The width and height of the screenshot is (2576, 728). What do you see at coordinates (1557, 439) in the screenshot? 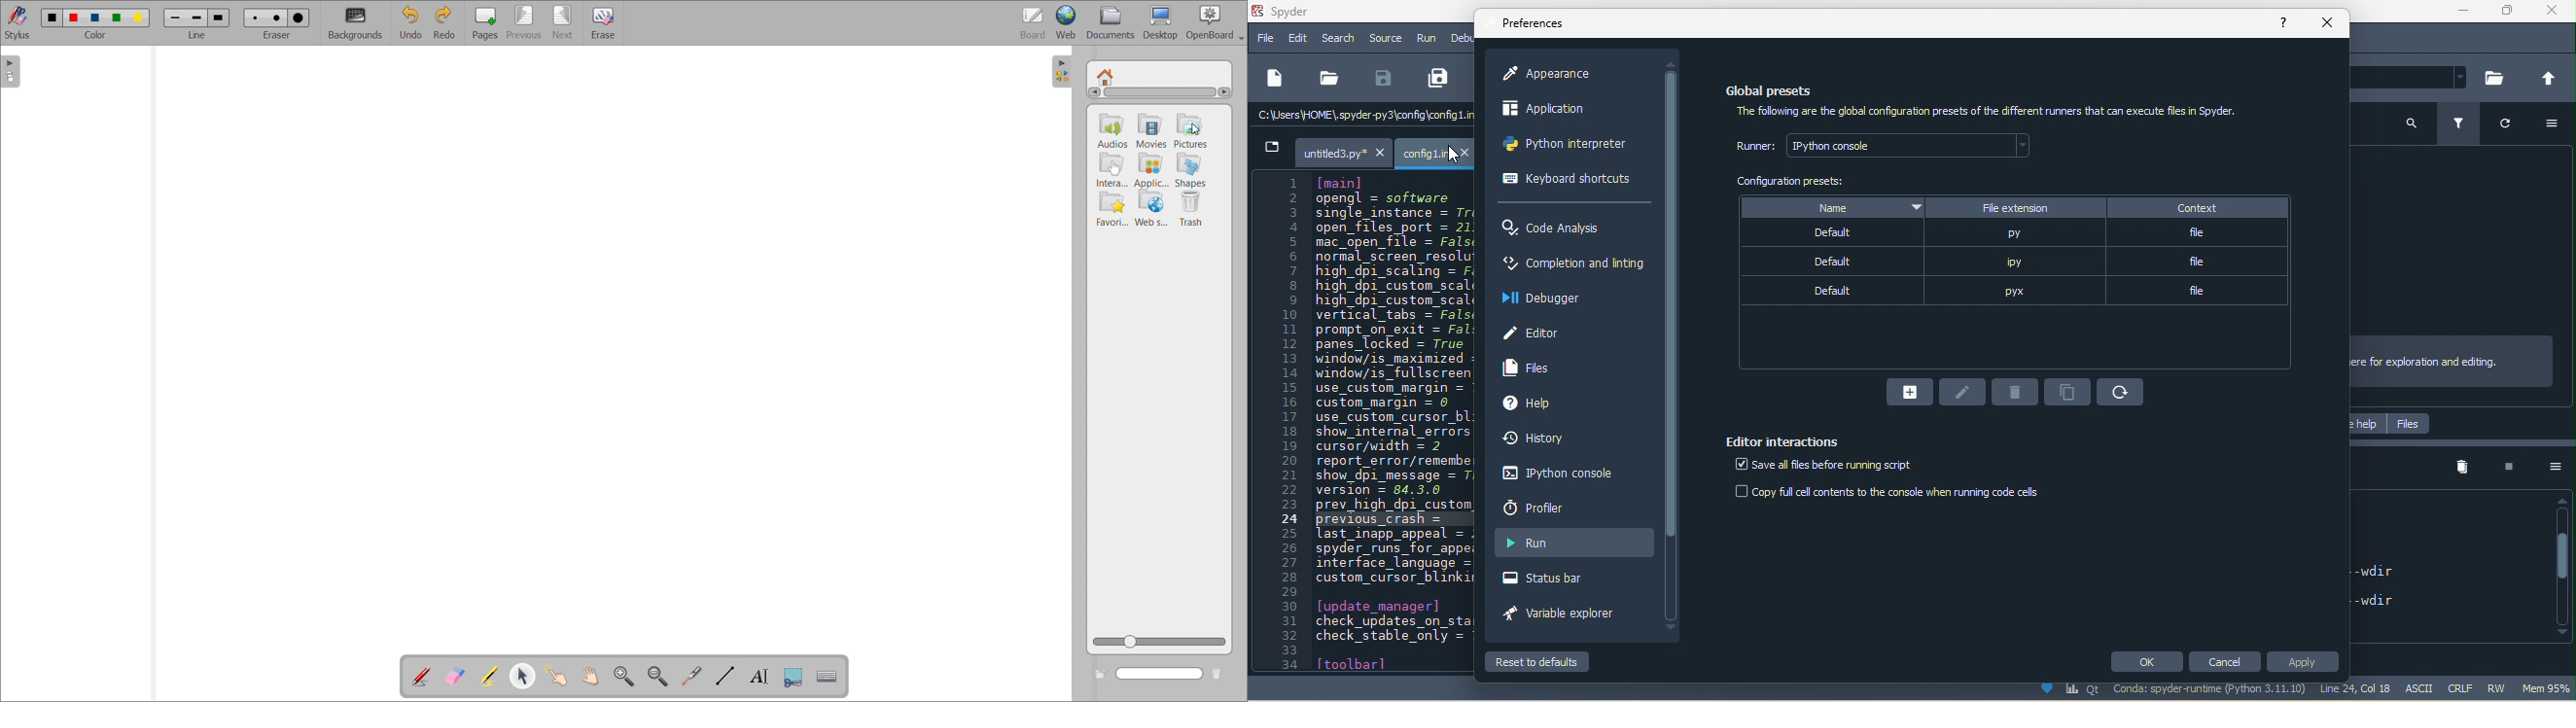
I see `history` at bounding box center [1557, 439].